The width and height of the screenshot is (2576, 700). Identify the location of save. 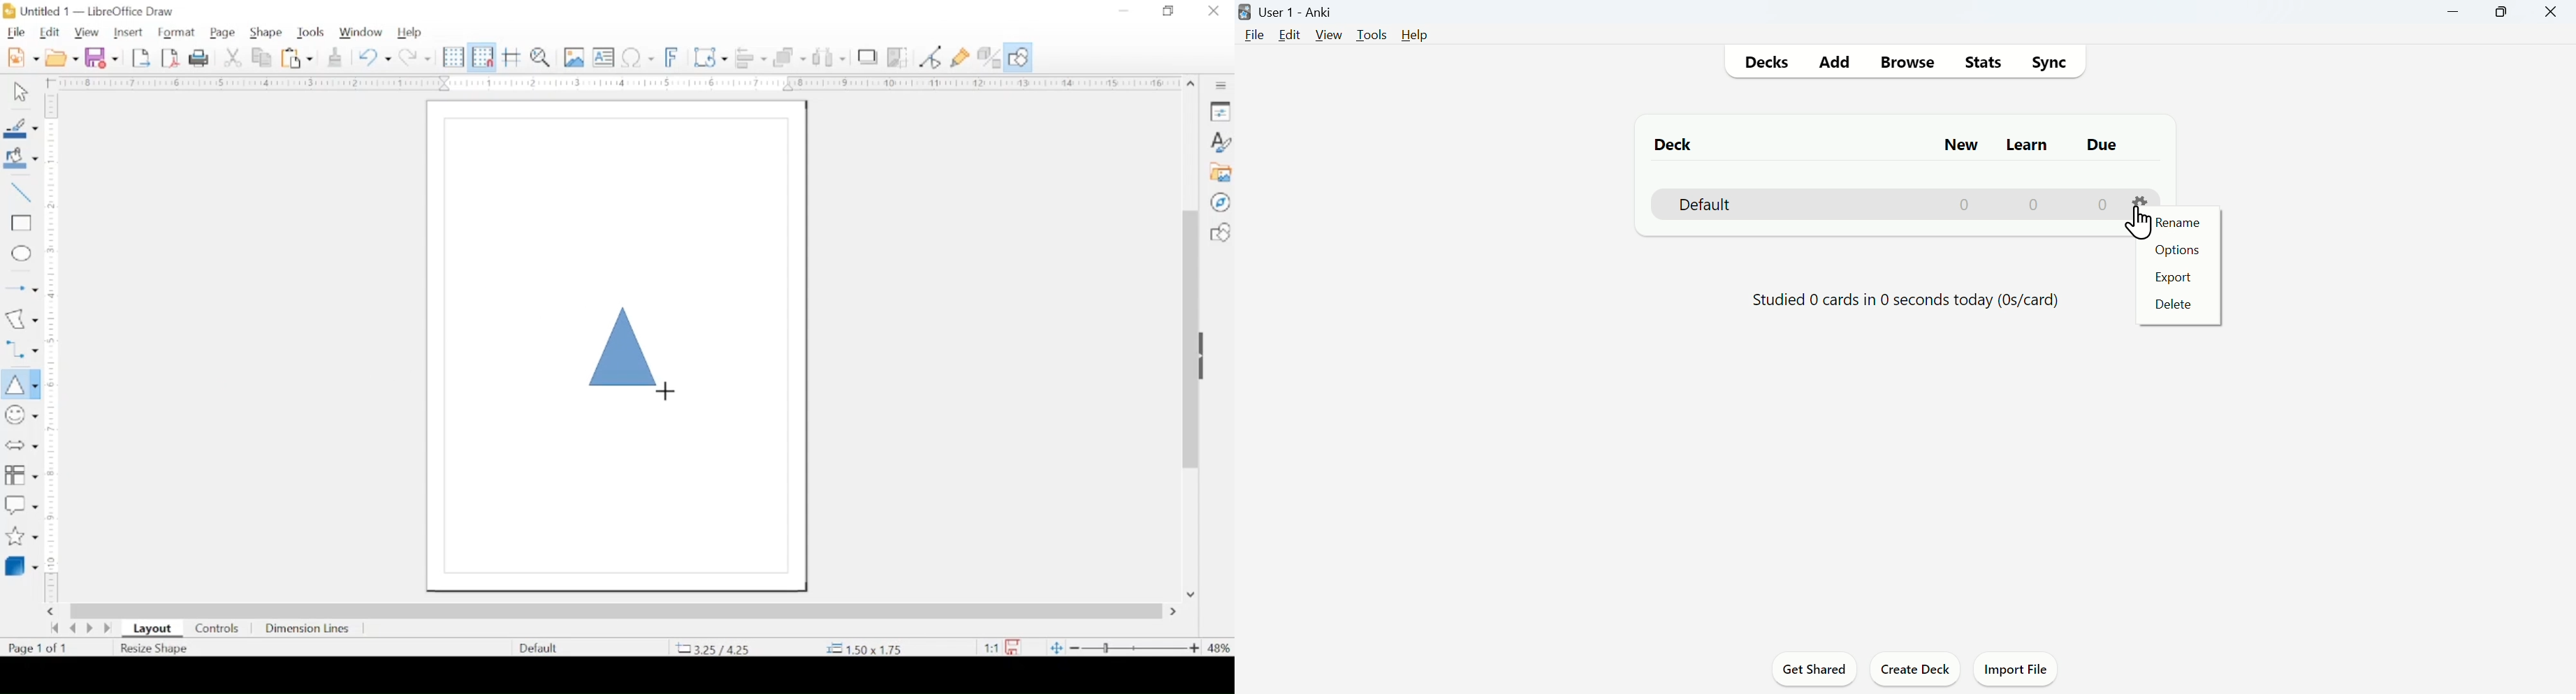
(102, 57).